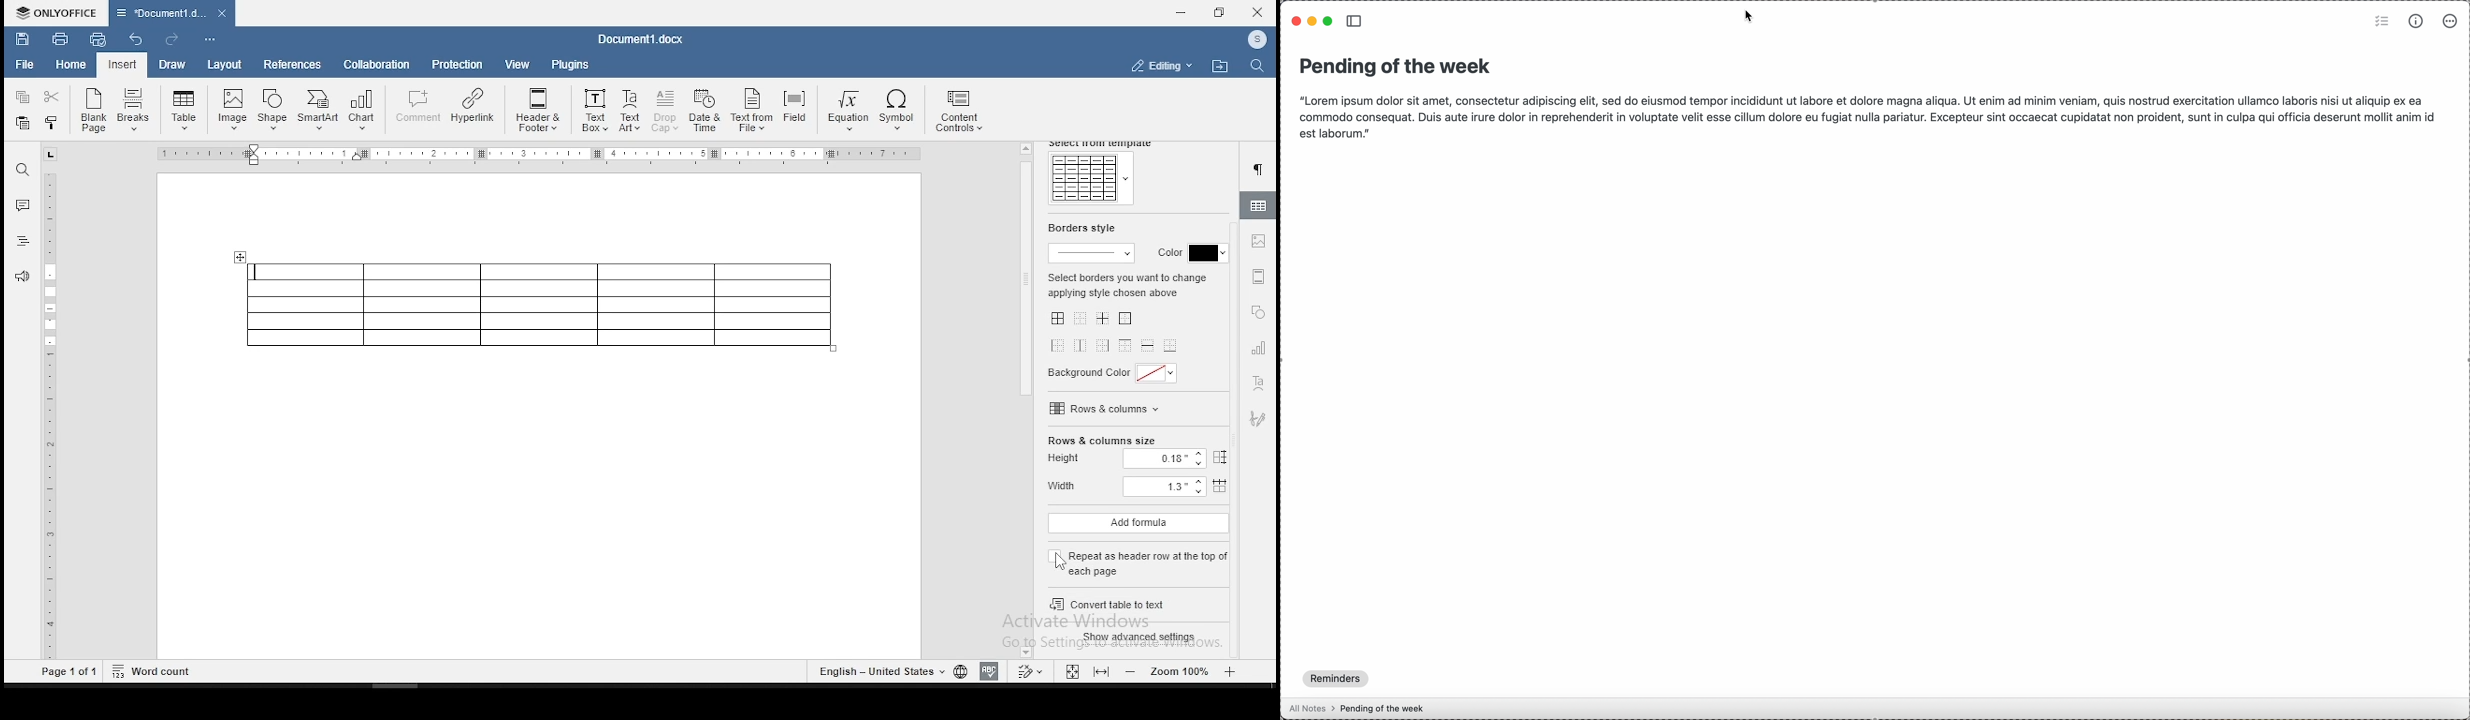  What do you see at coordinates (1257, 13) in the screenshot?
I see `close window` at bounding box center [1257, 13].